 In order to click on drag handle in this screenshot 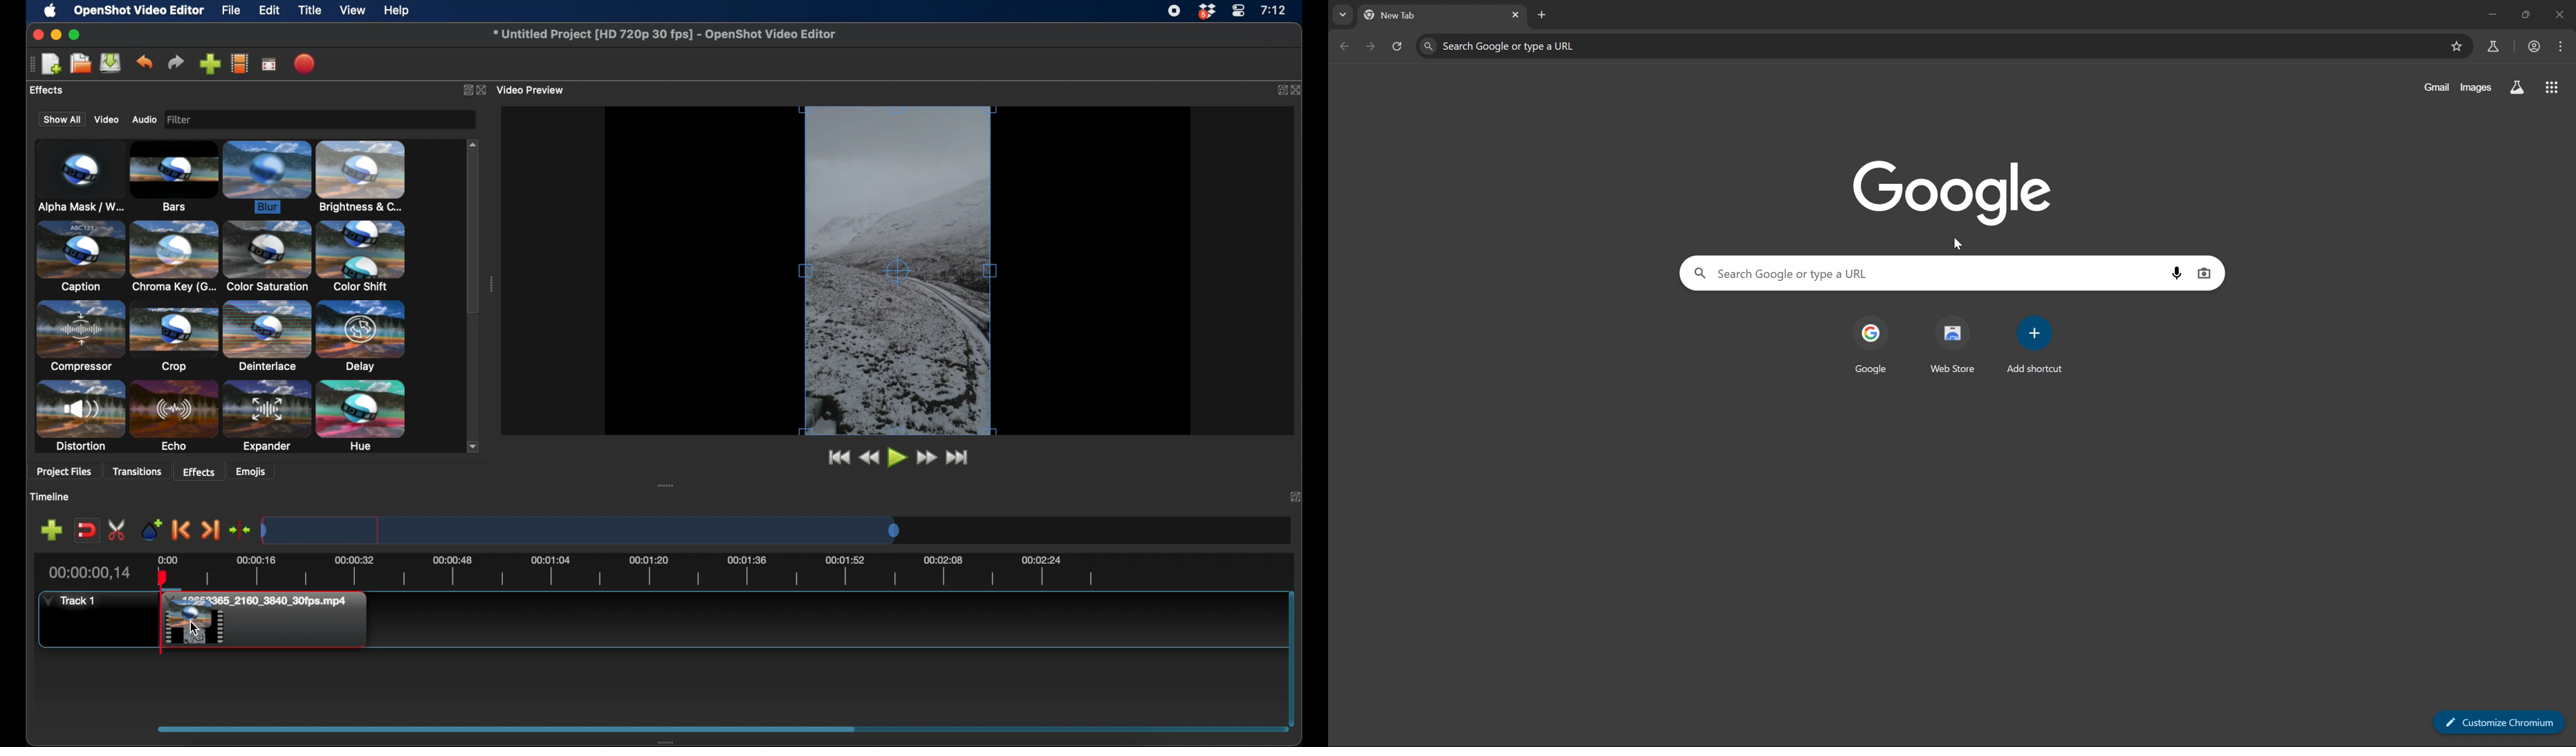, I will do `click(490, 284)`.